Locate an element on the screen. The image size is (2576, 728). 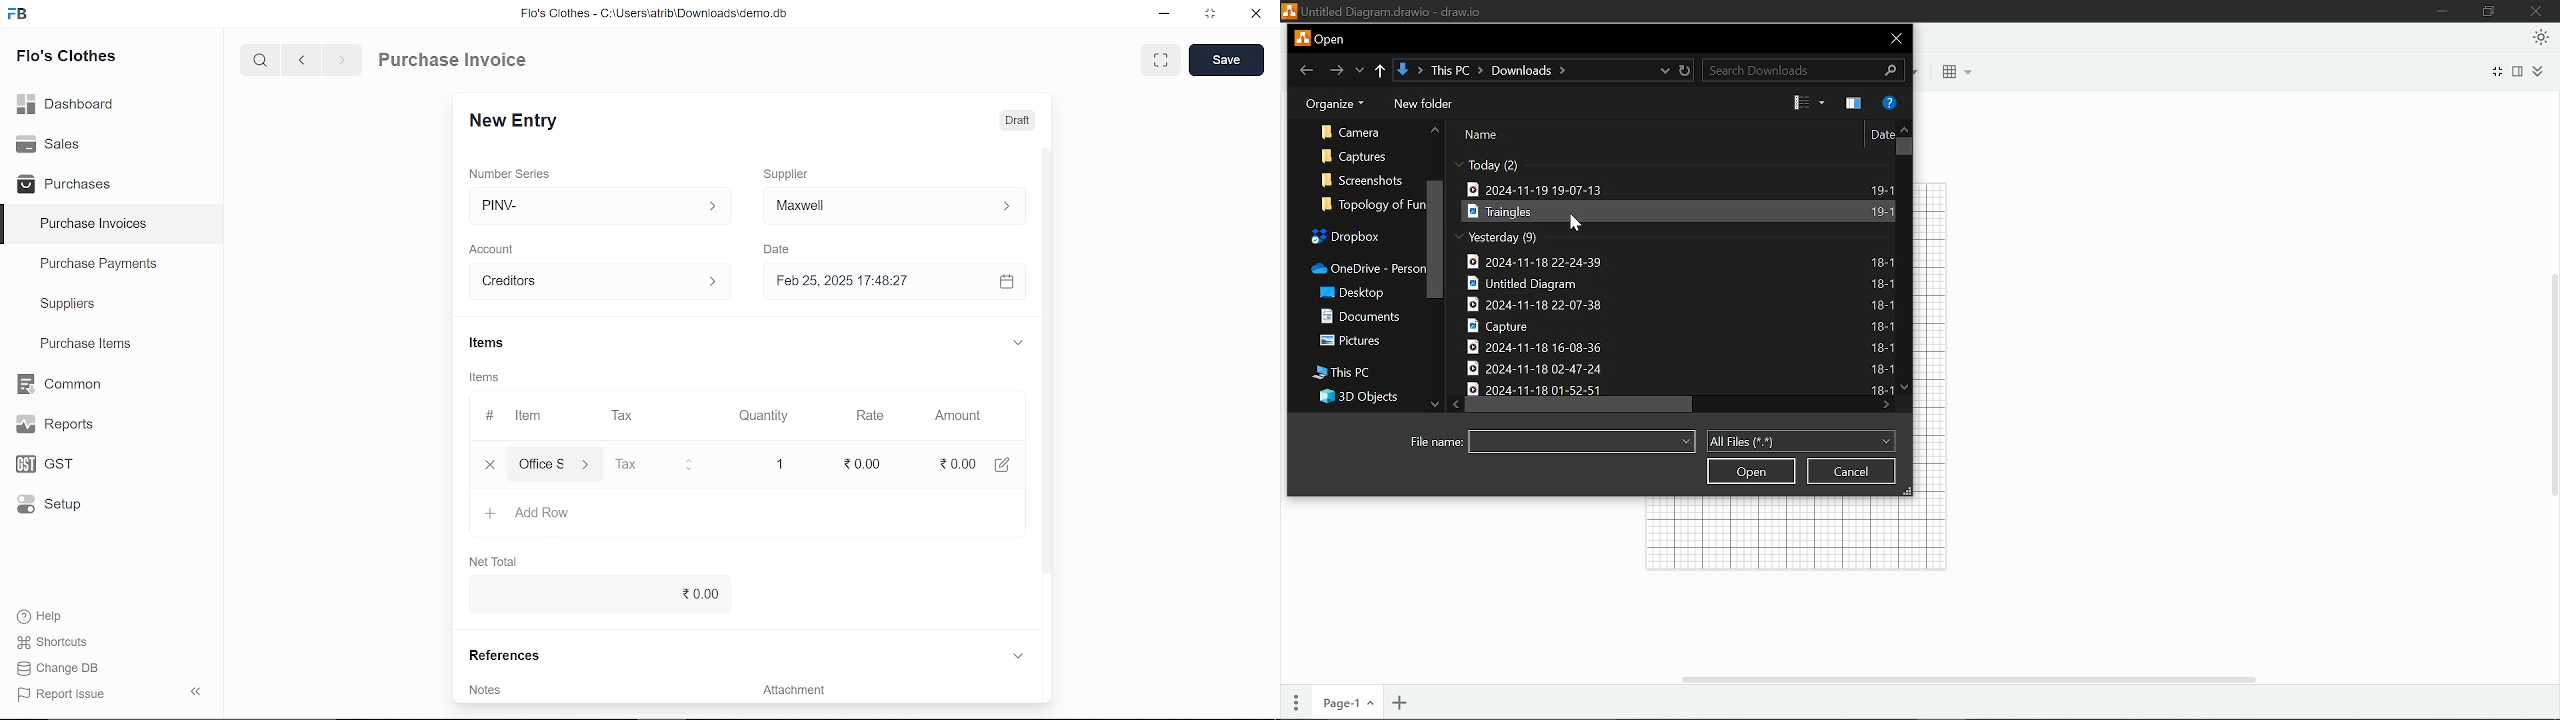
Organize is located at coordinates (1332, 105).